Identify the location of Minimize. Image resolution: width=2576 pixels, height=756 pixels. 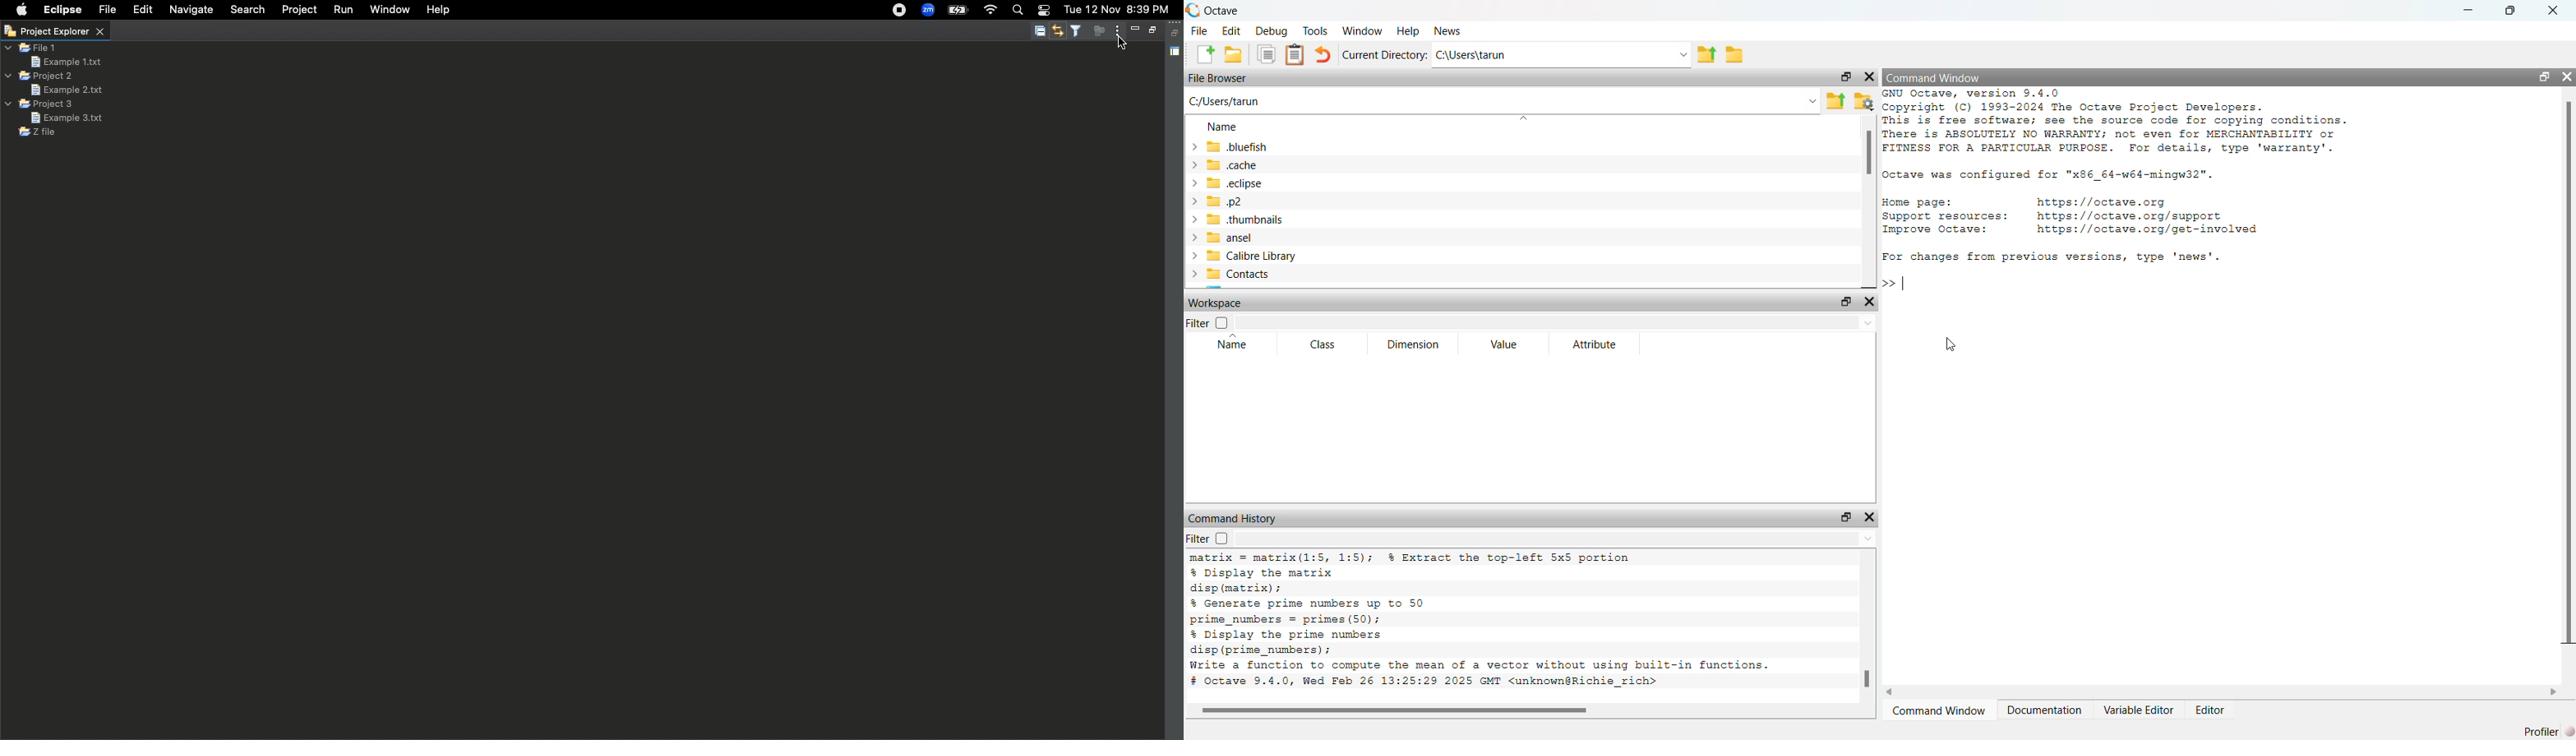
(1134, 29).